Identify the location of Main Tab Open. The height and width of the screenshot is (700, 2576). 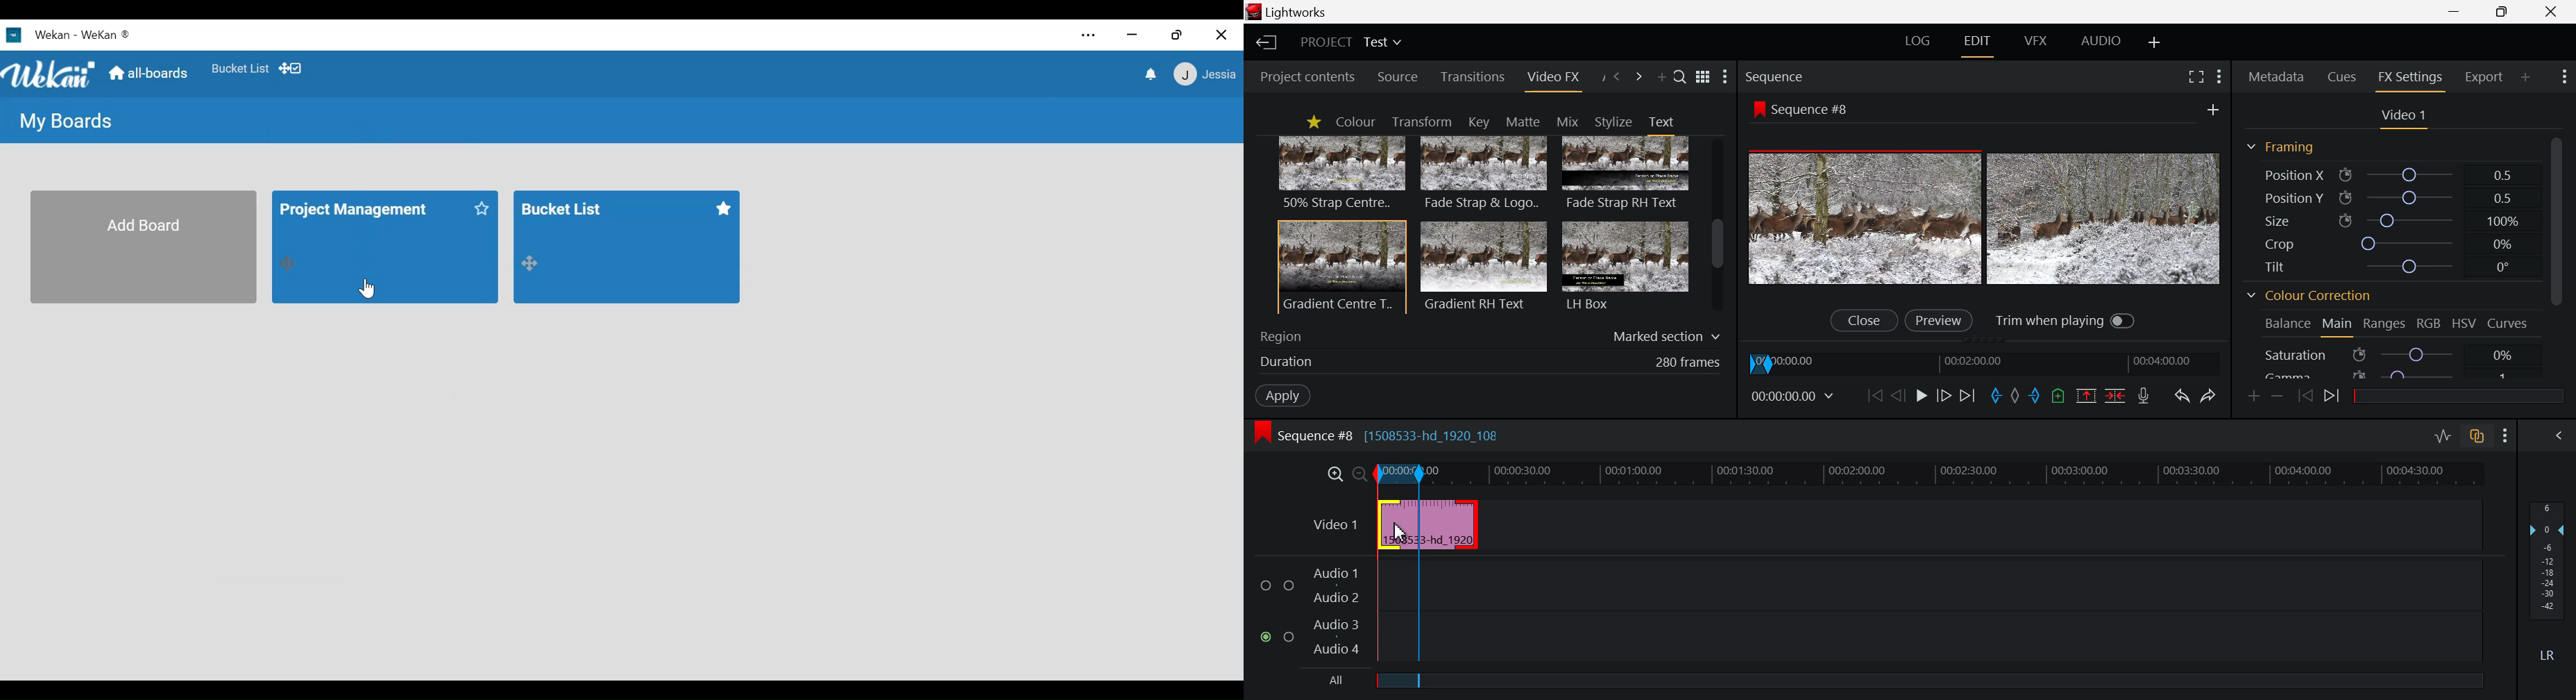
(2338, 326).